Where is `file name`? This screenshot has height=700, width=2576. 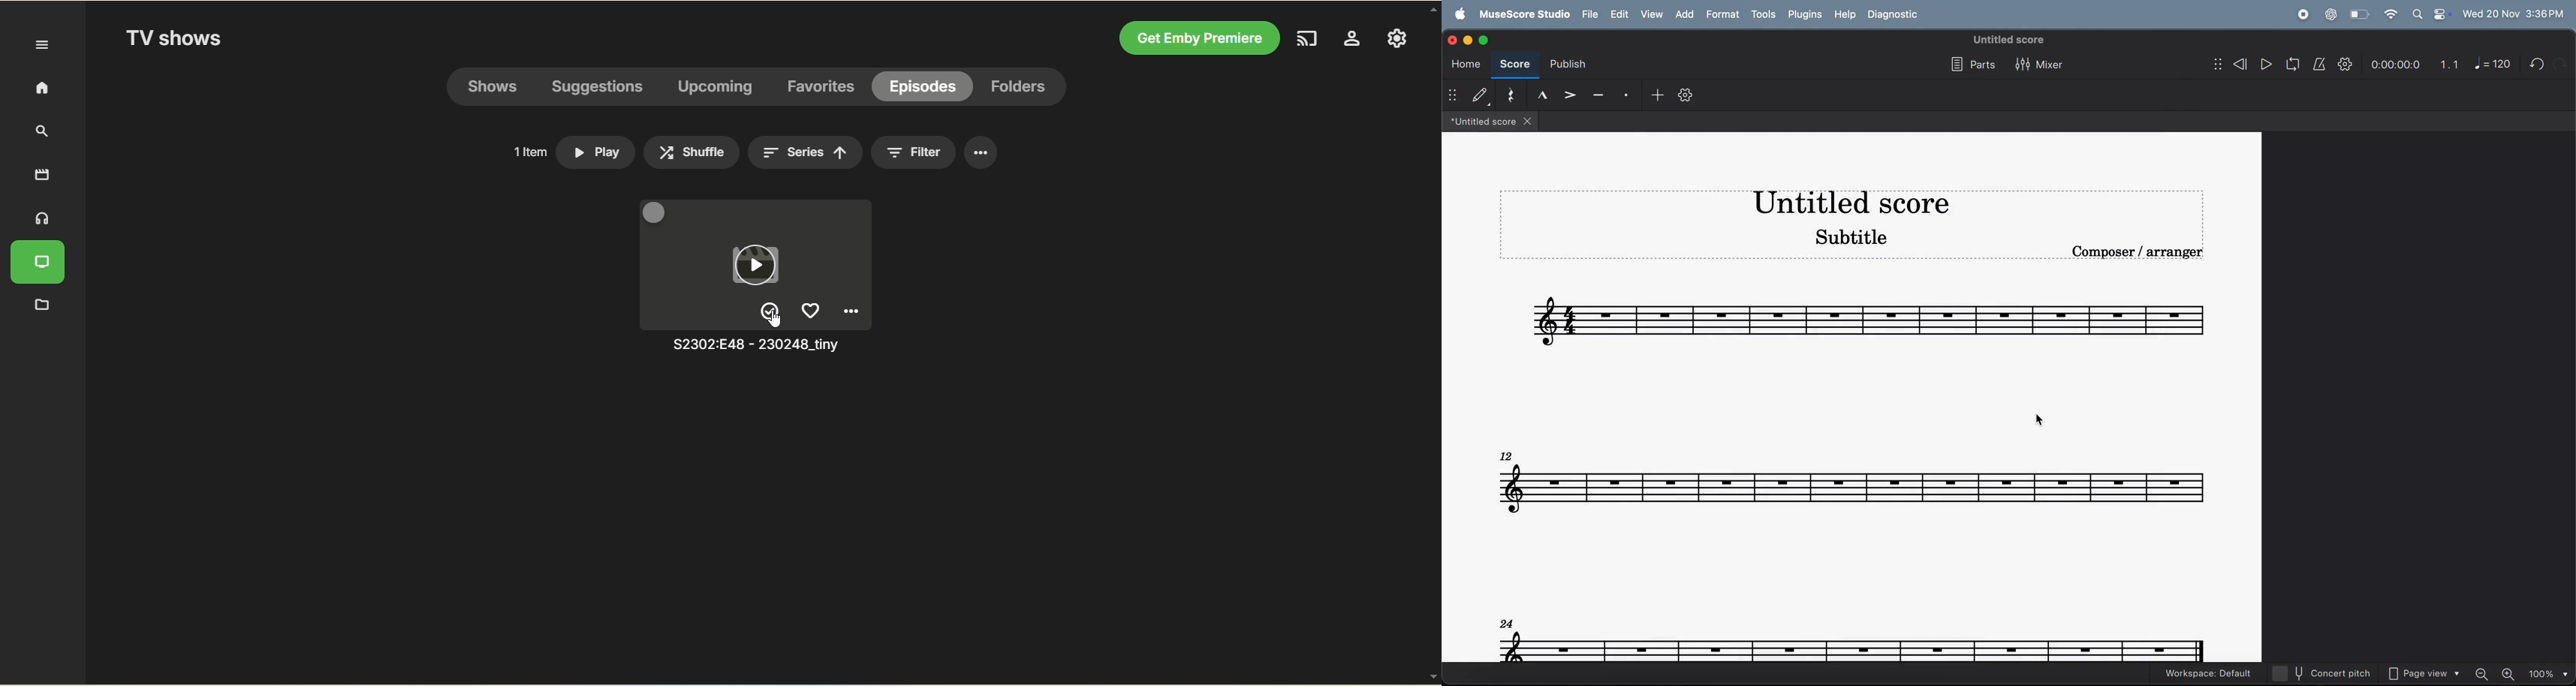
file name is located at coordinates (1490, 122).